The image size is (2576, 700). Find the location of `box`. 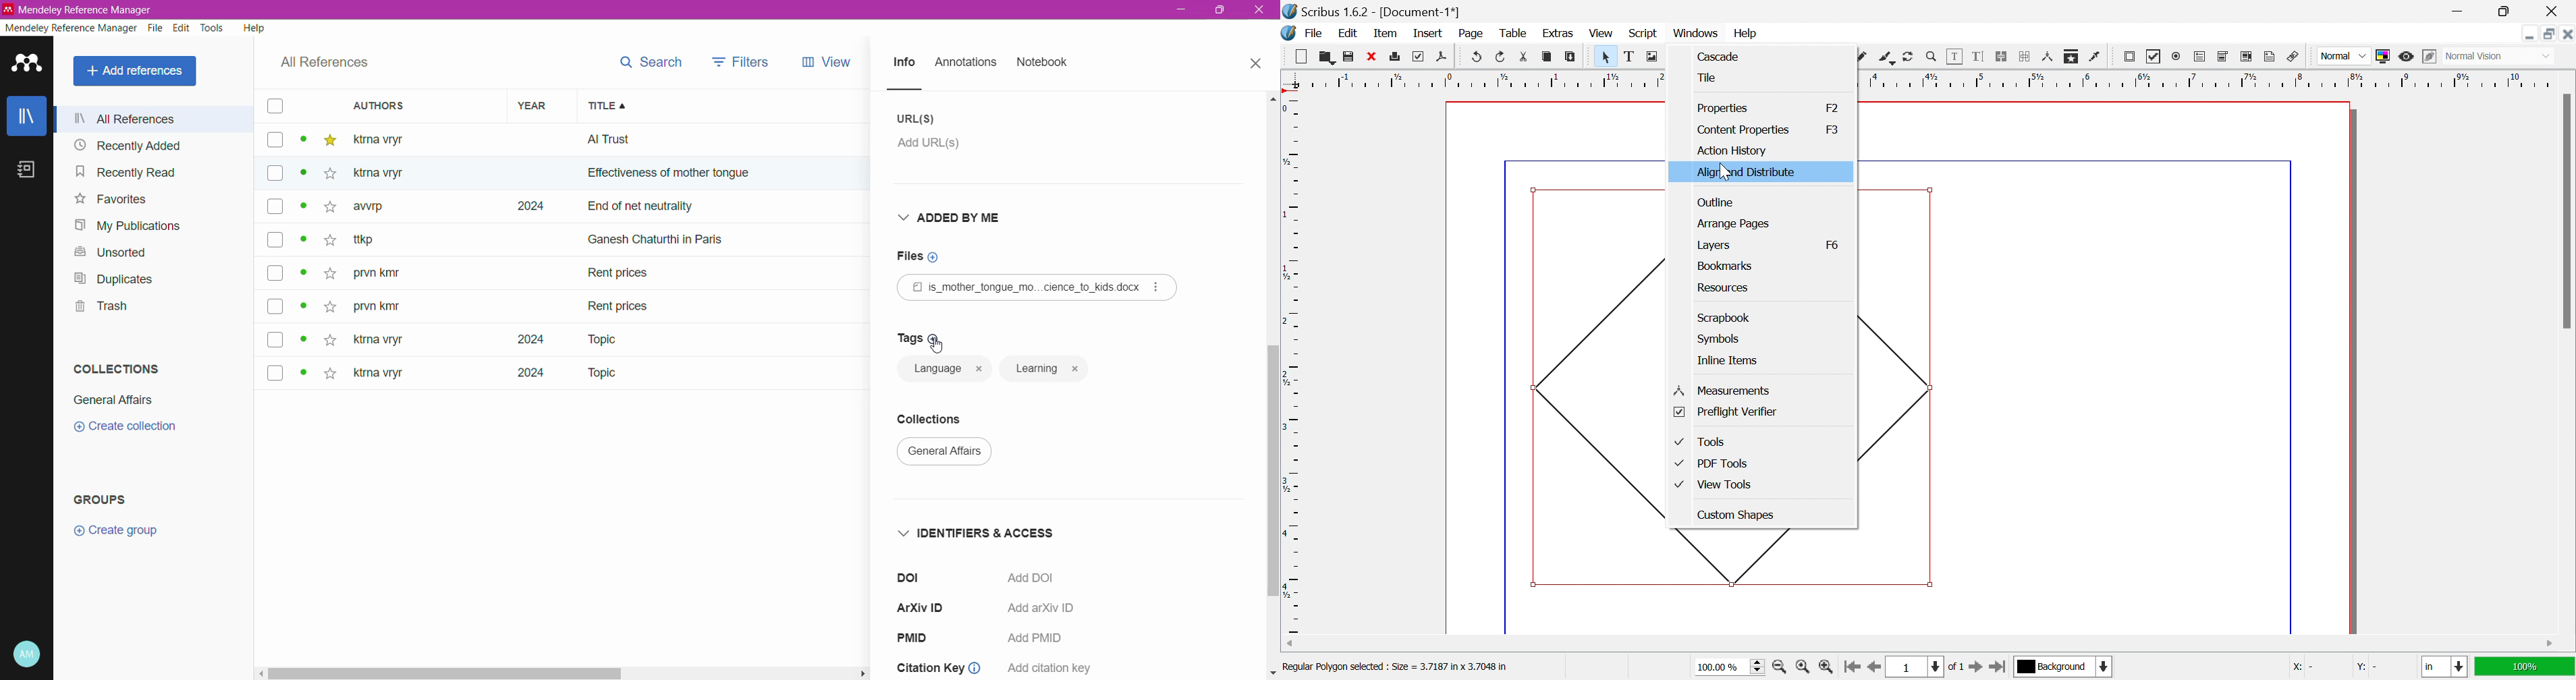

box is located at coordinates (276, 307).